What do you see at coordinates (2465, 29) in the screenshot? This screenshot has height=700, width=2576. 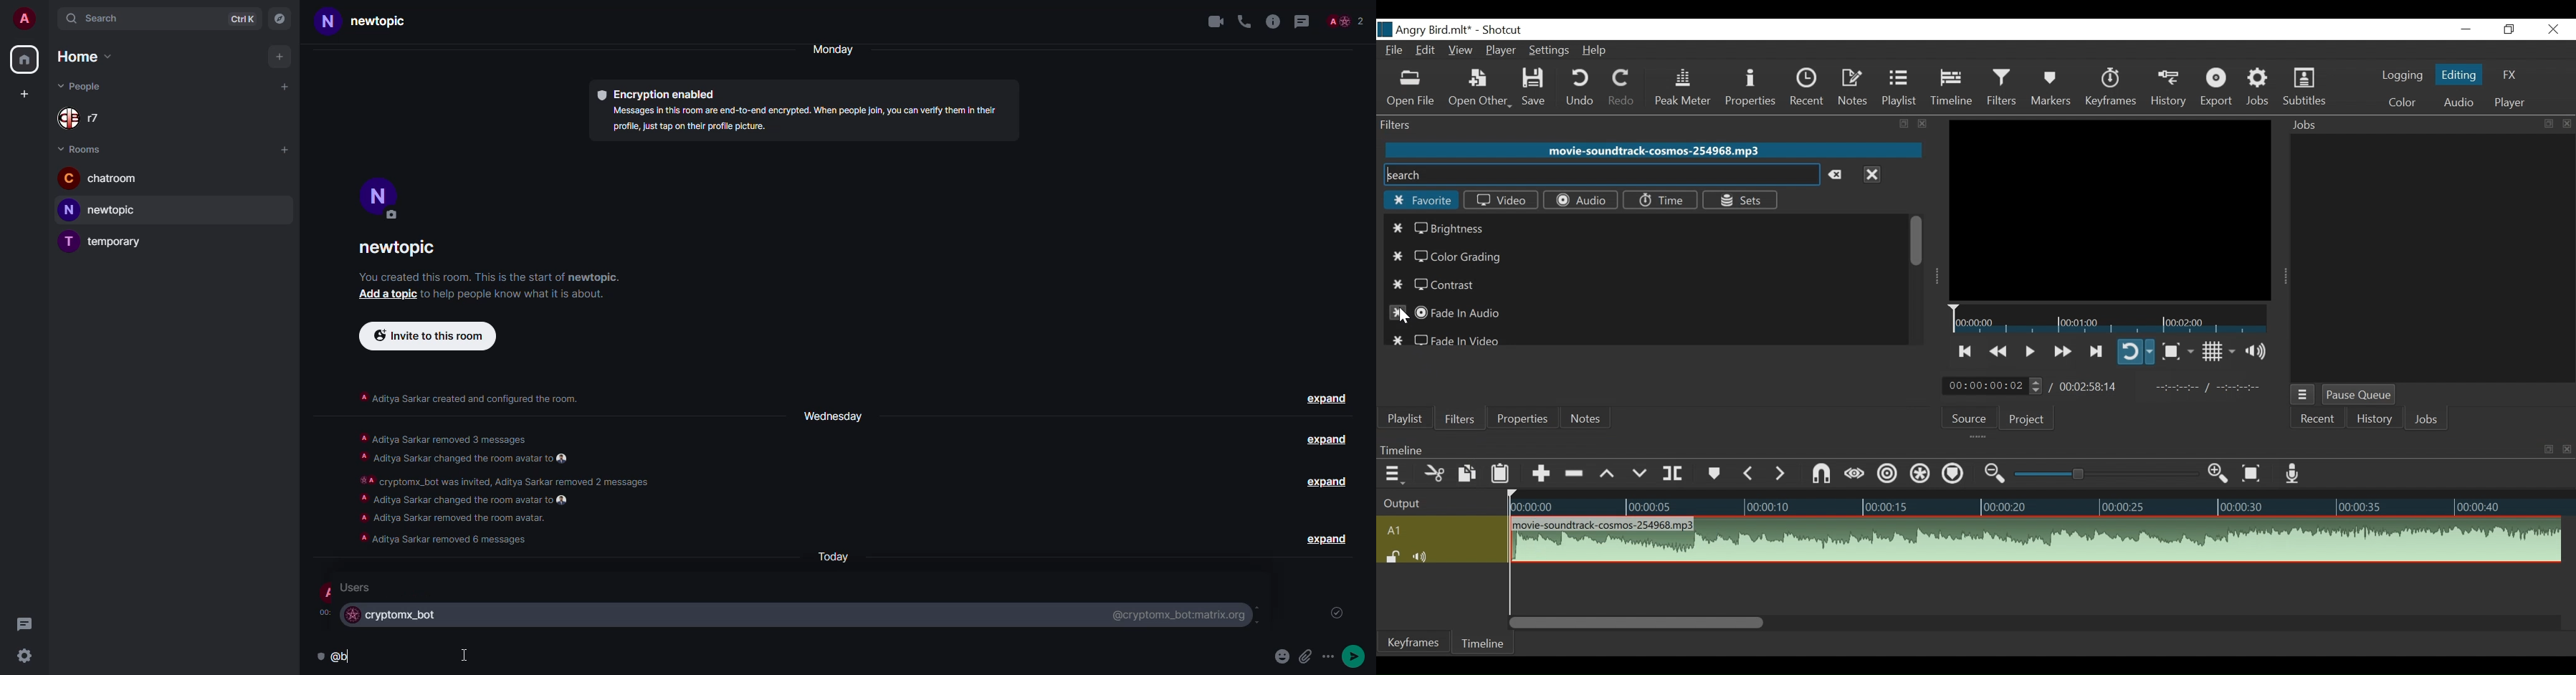 I see `minimize` at bounding box center [2465, 29].